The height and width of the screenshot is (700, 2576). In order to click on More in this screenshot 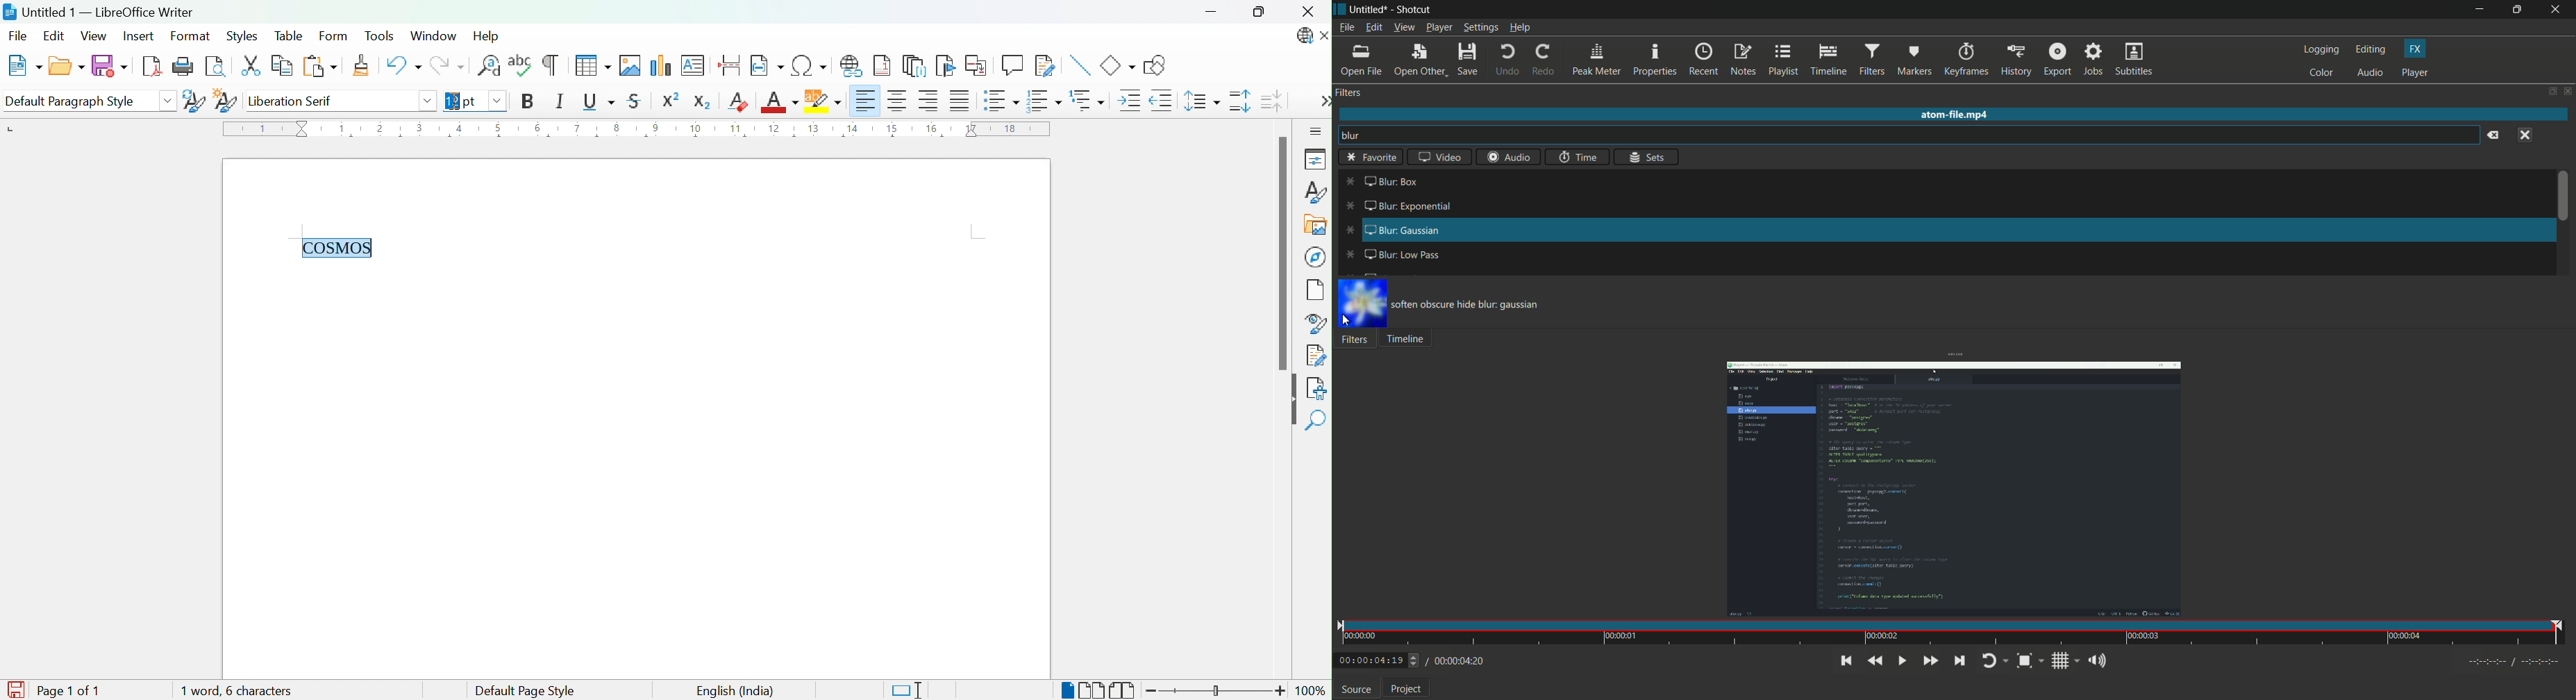, I will do `click(1323, 103)`.